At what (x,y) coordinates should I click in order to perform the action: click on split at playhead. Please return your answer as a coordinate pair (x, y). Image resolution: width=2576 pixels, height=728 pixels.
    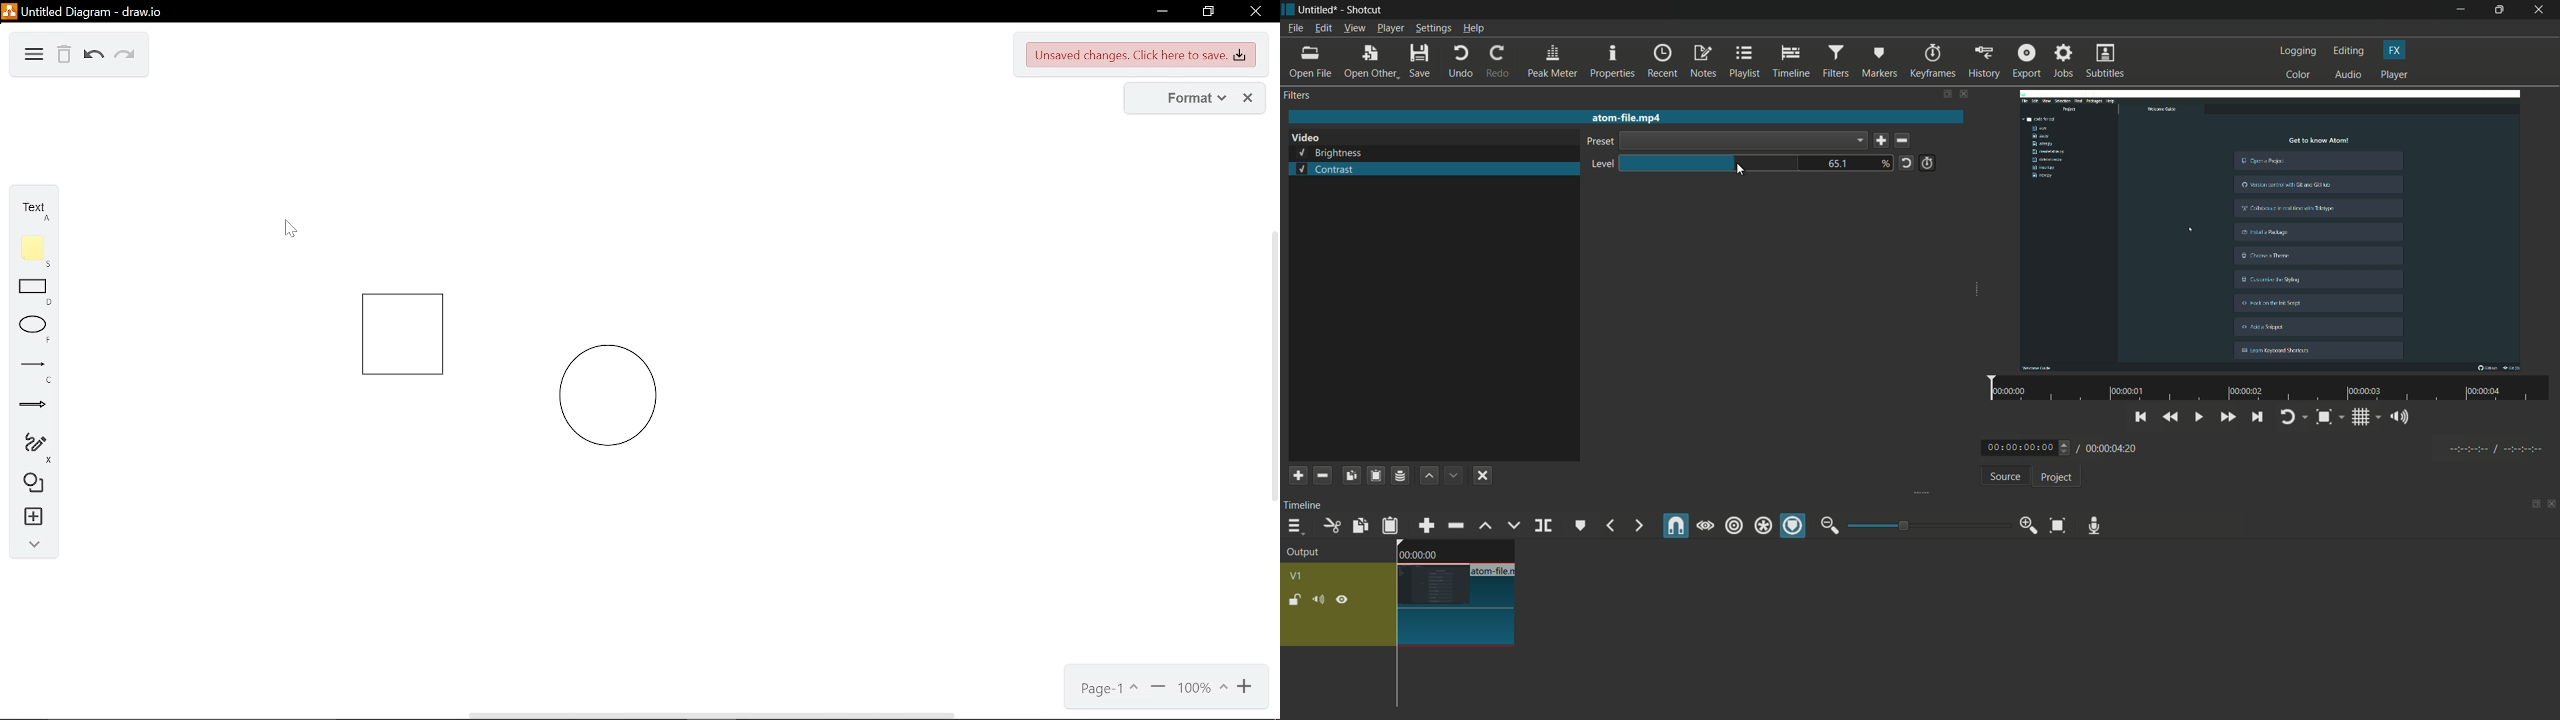
    Looking at the image, I should click on (1545, 527).